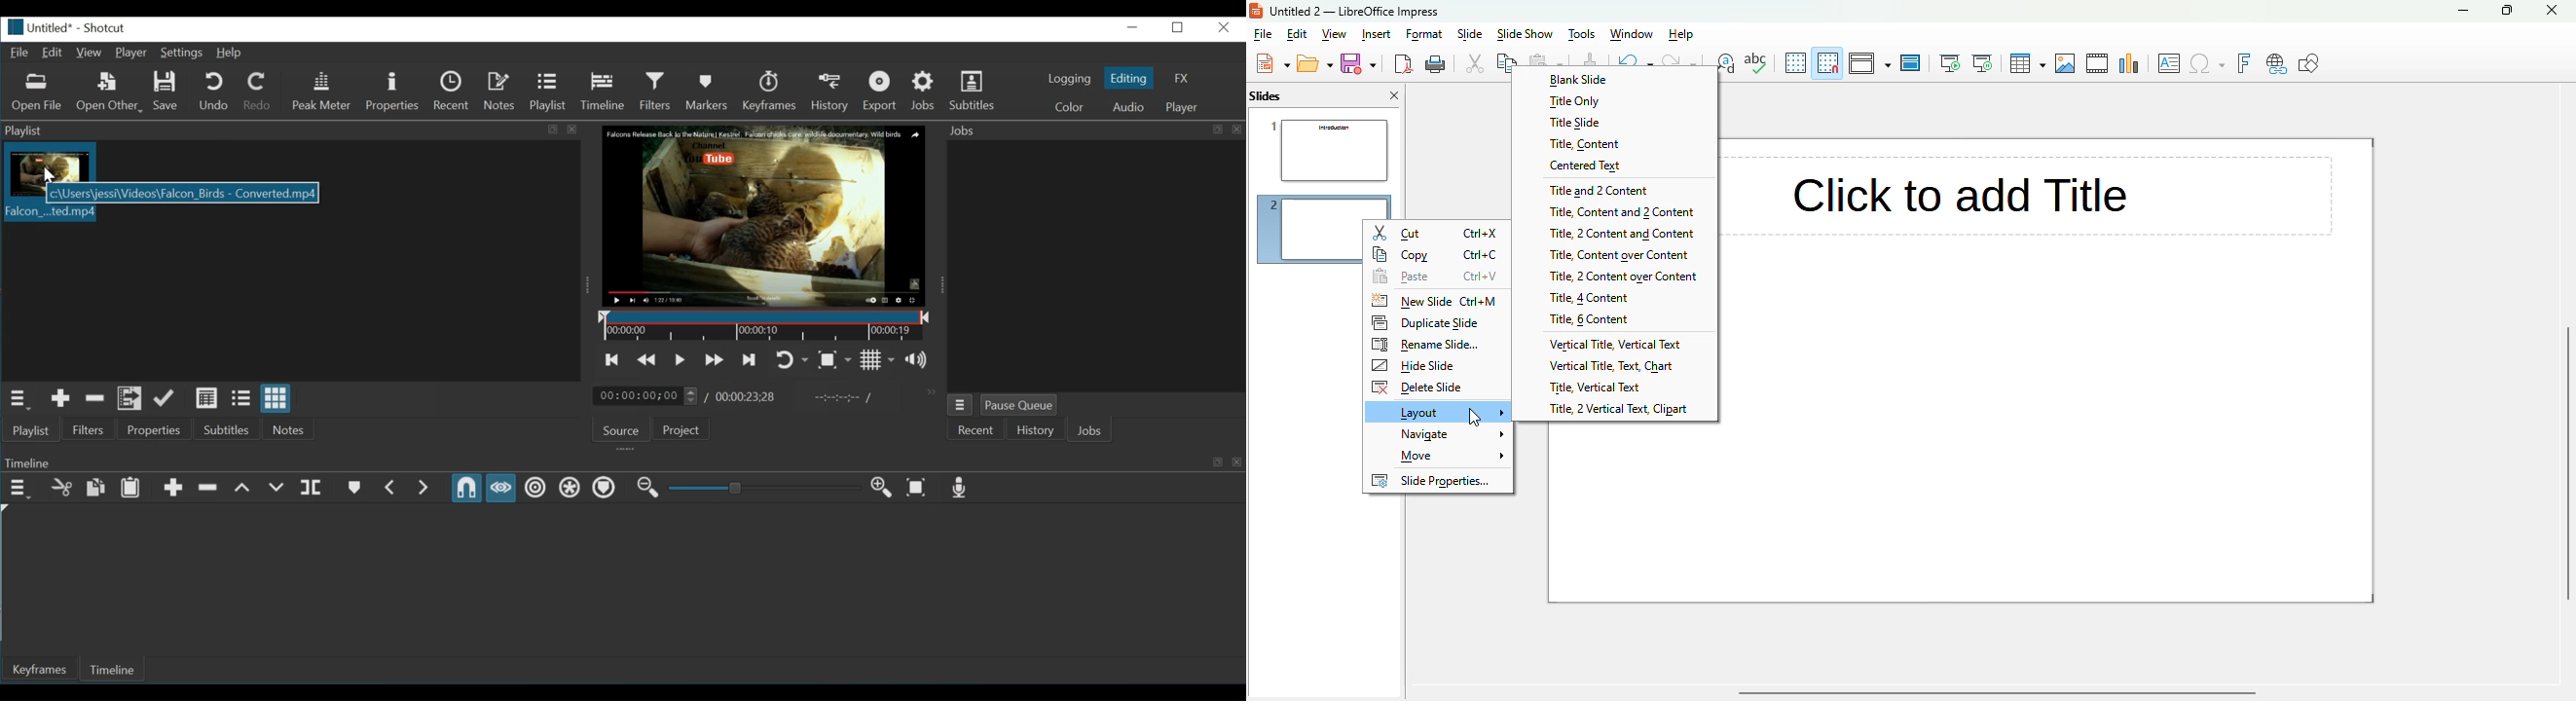 Image resolution: width=2576 pixels, height=728 pixels. I want to click on Overwrite, so click(276, 489).